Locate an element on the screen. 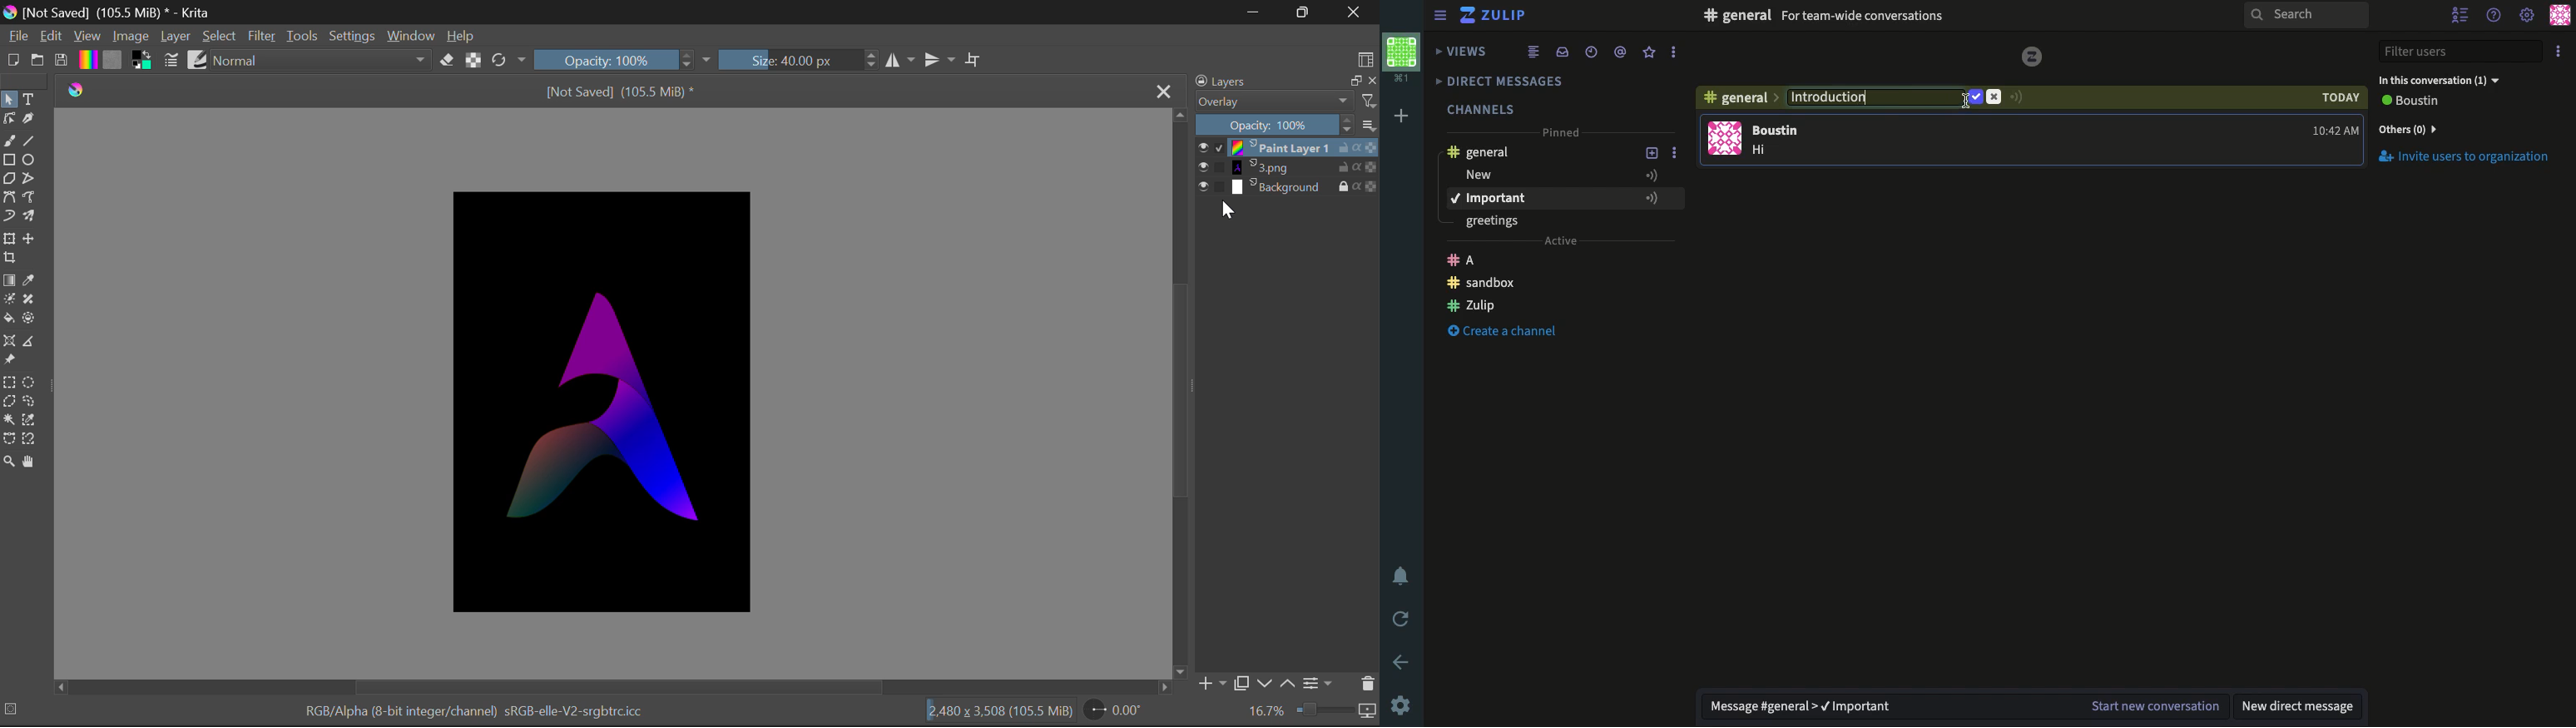 The image size is (2576, 728). Brush Settings is located at coordinates (172, 60).